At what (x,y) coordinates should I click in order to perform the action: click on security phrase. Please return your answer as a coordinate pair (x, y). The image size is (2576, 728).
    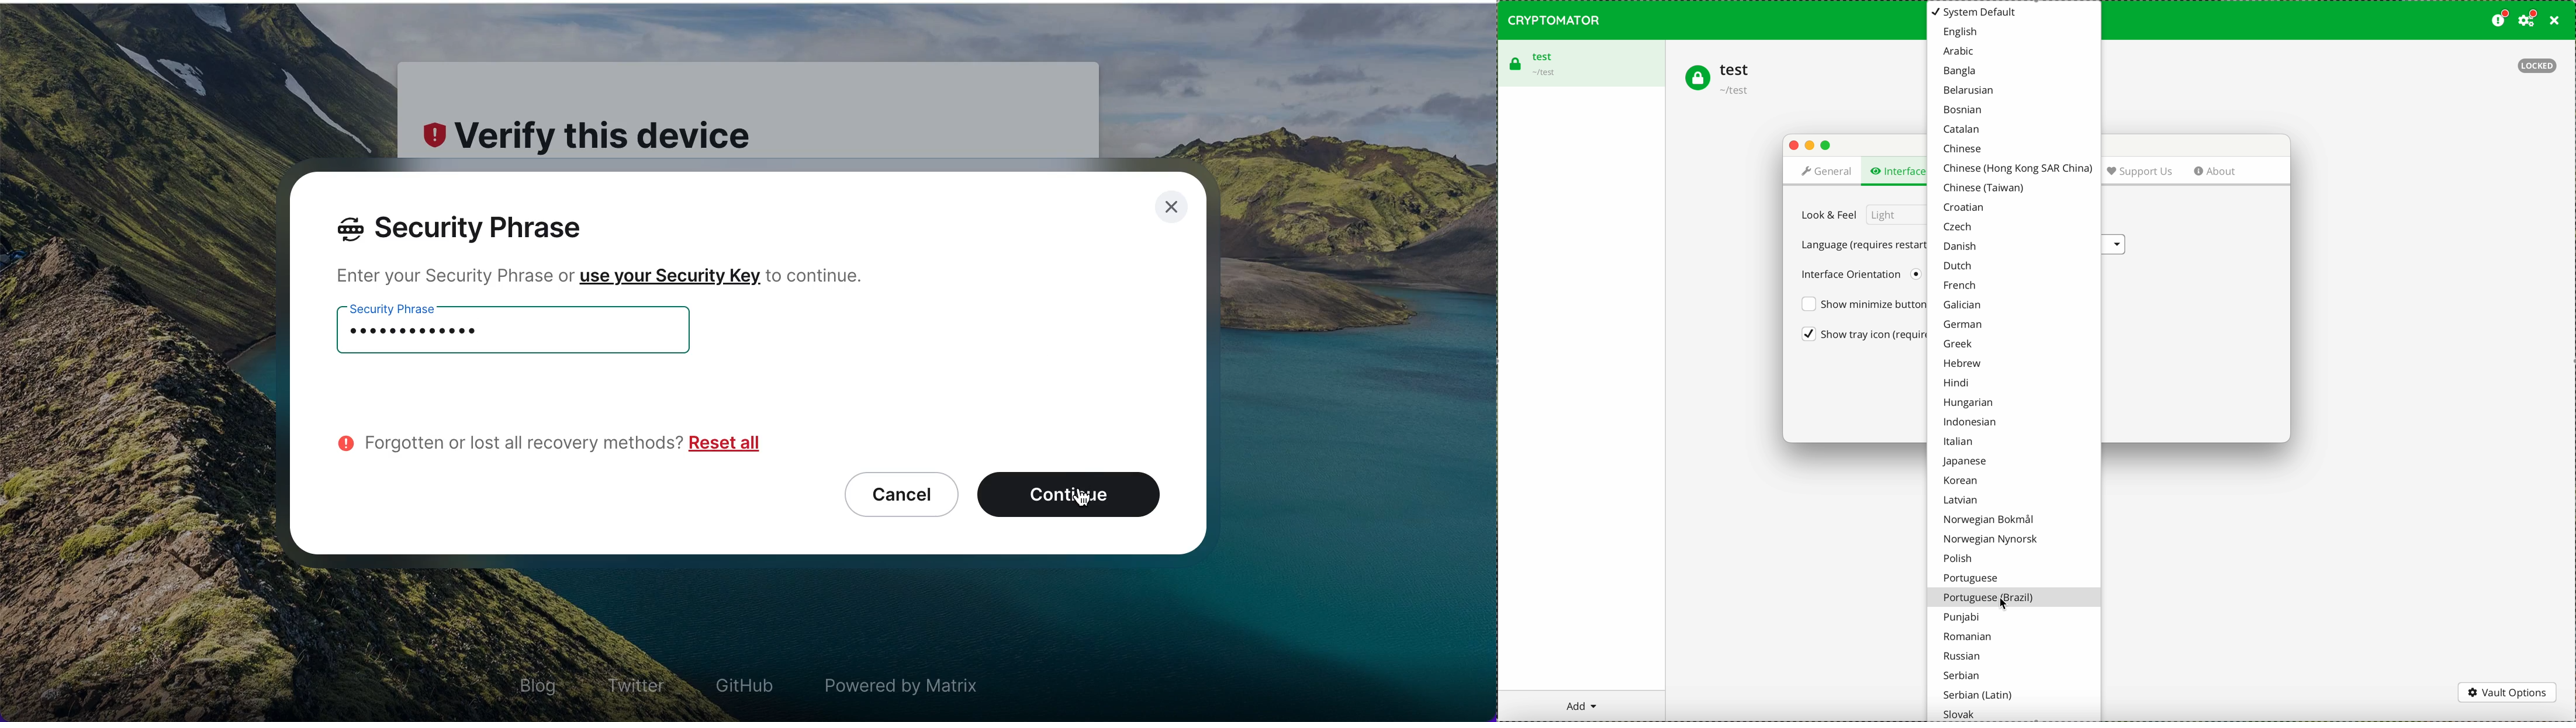
    Looking at the image, I should click on (528, 332).